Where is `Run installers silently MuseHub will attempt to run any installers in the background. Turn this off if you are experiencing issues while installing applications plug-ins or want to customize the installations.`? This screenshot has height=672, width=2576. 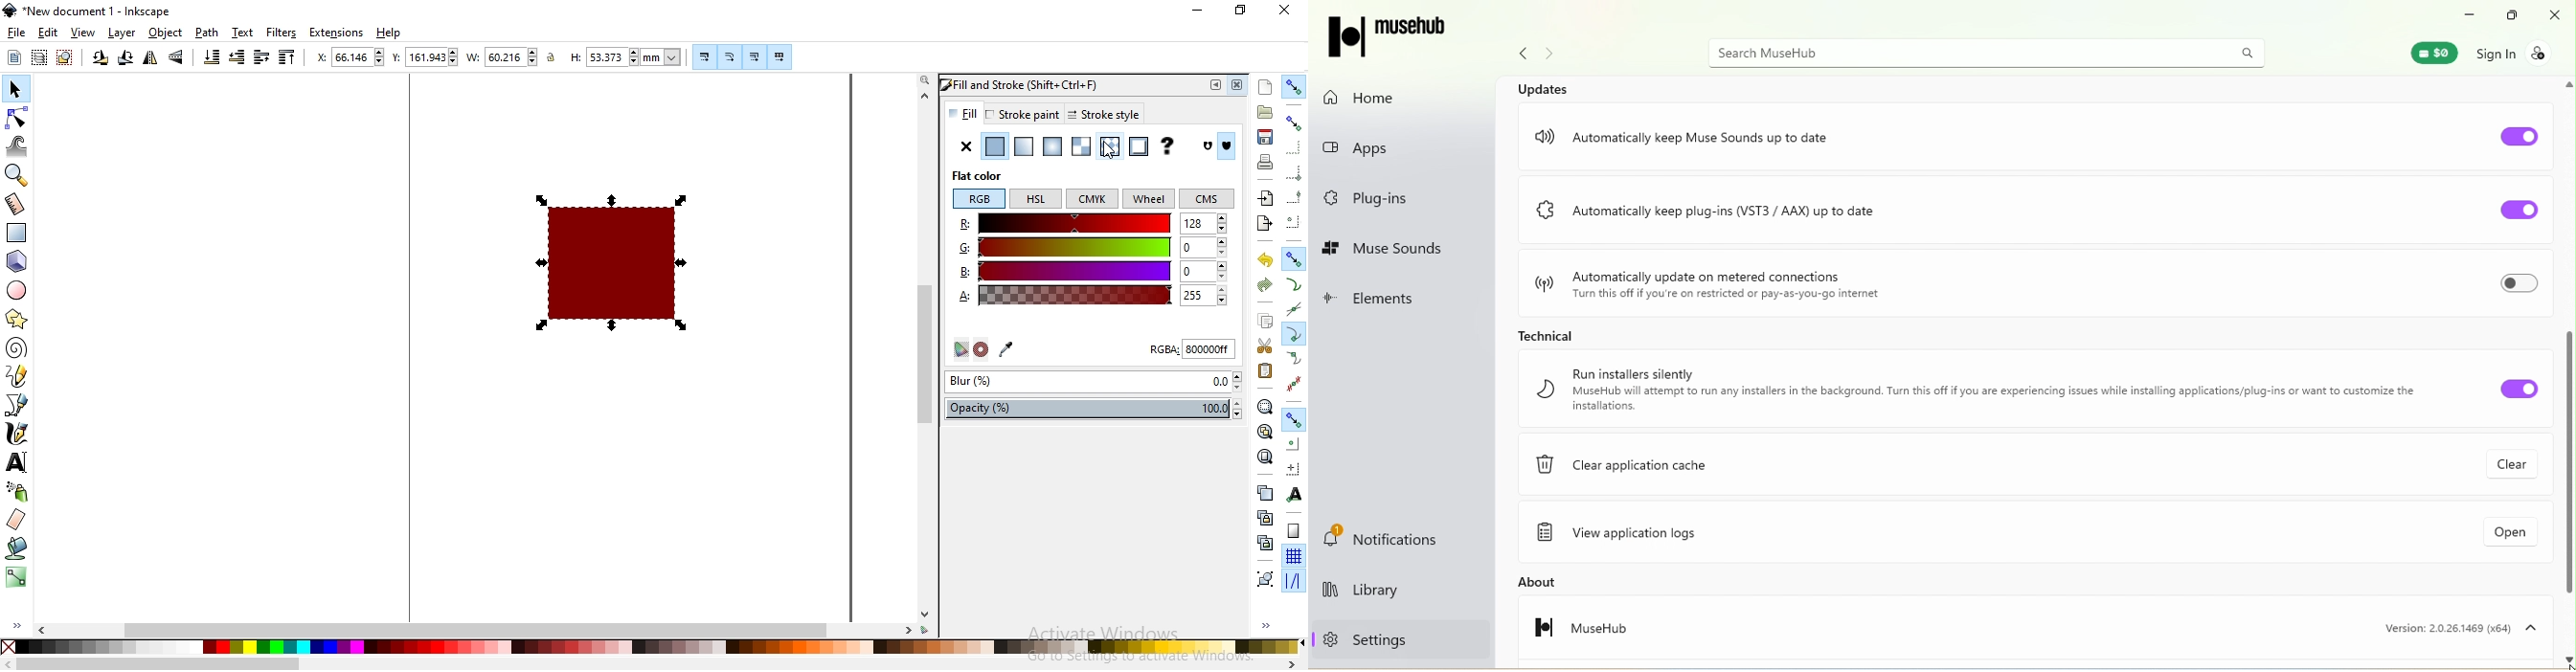 Run installers silently MuseHub will attempt to run any installers in the background. Turn this off if you are experiencing issues while installing applications plug-ins or want to customize the installations. is located at coordinates (1974, 390).